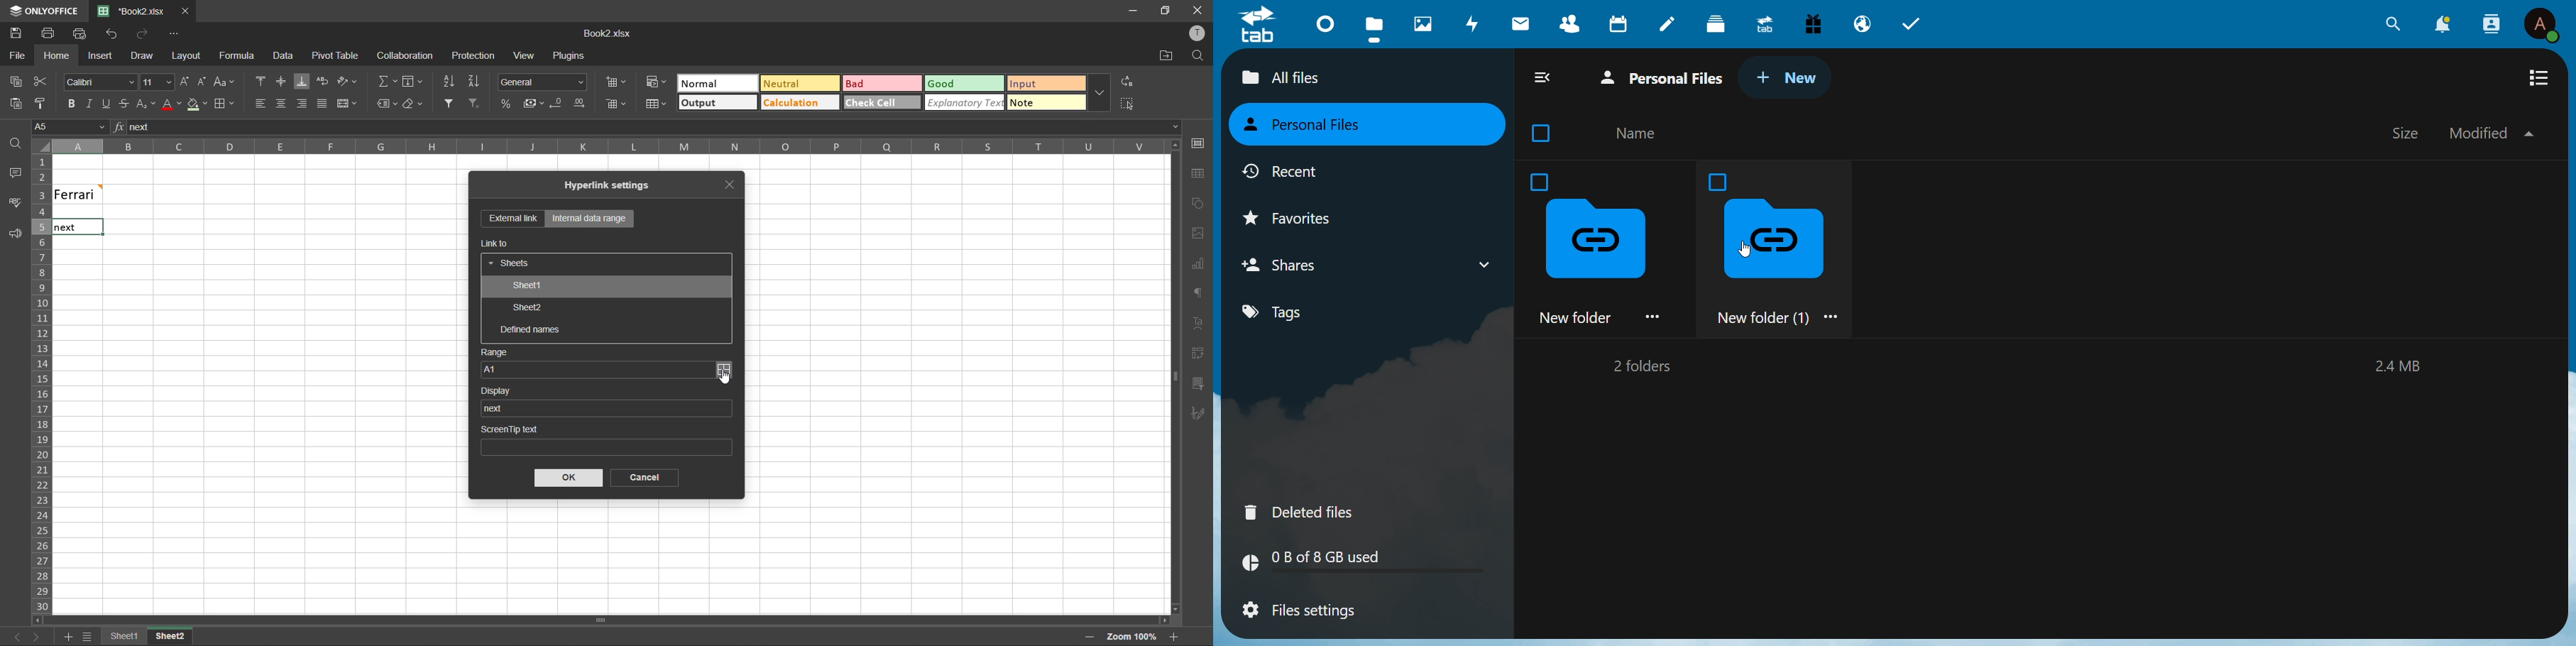 The image size is (2576, 672). Describe the element at coordinates (2408, 131) in the screenshot. I see `size` at that location.